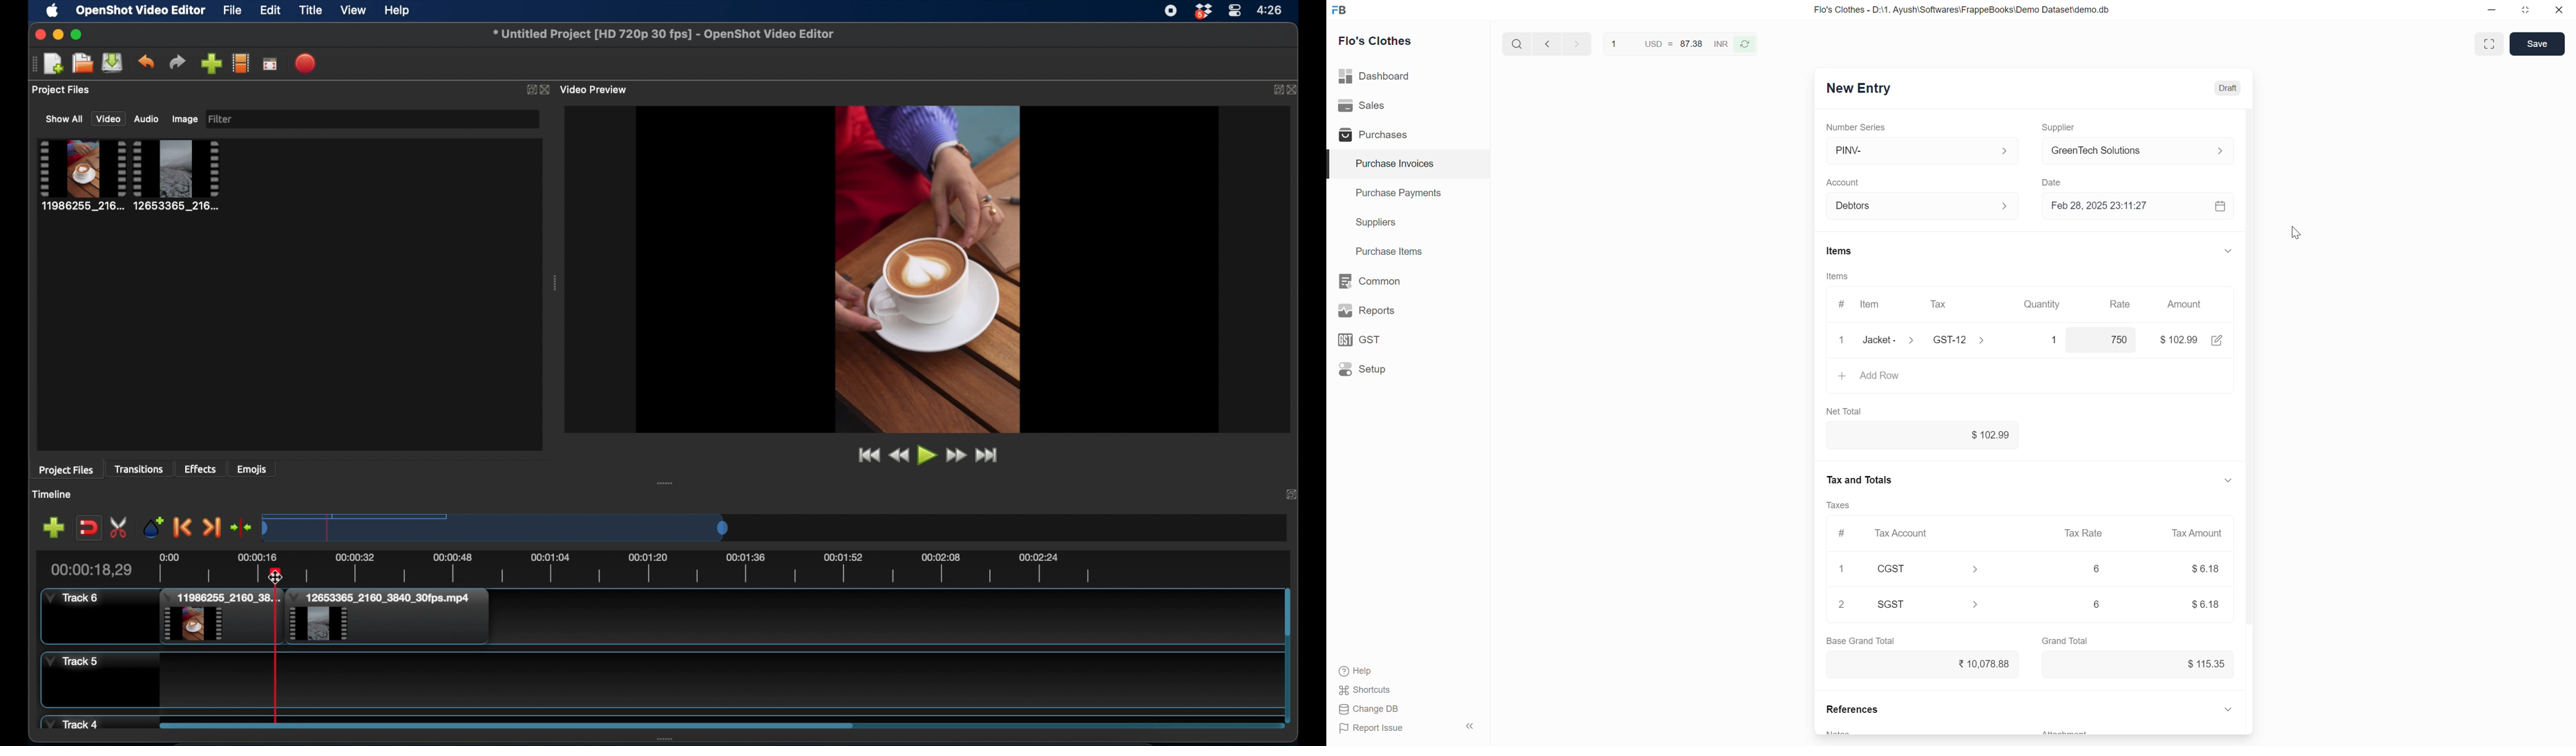  Describe the element at coordinates (2206, 604) in the screenshot. I see `$6.18` at that location.